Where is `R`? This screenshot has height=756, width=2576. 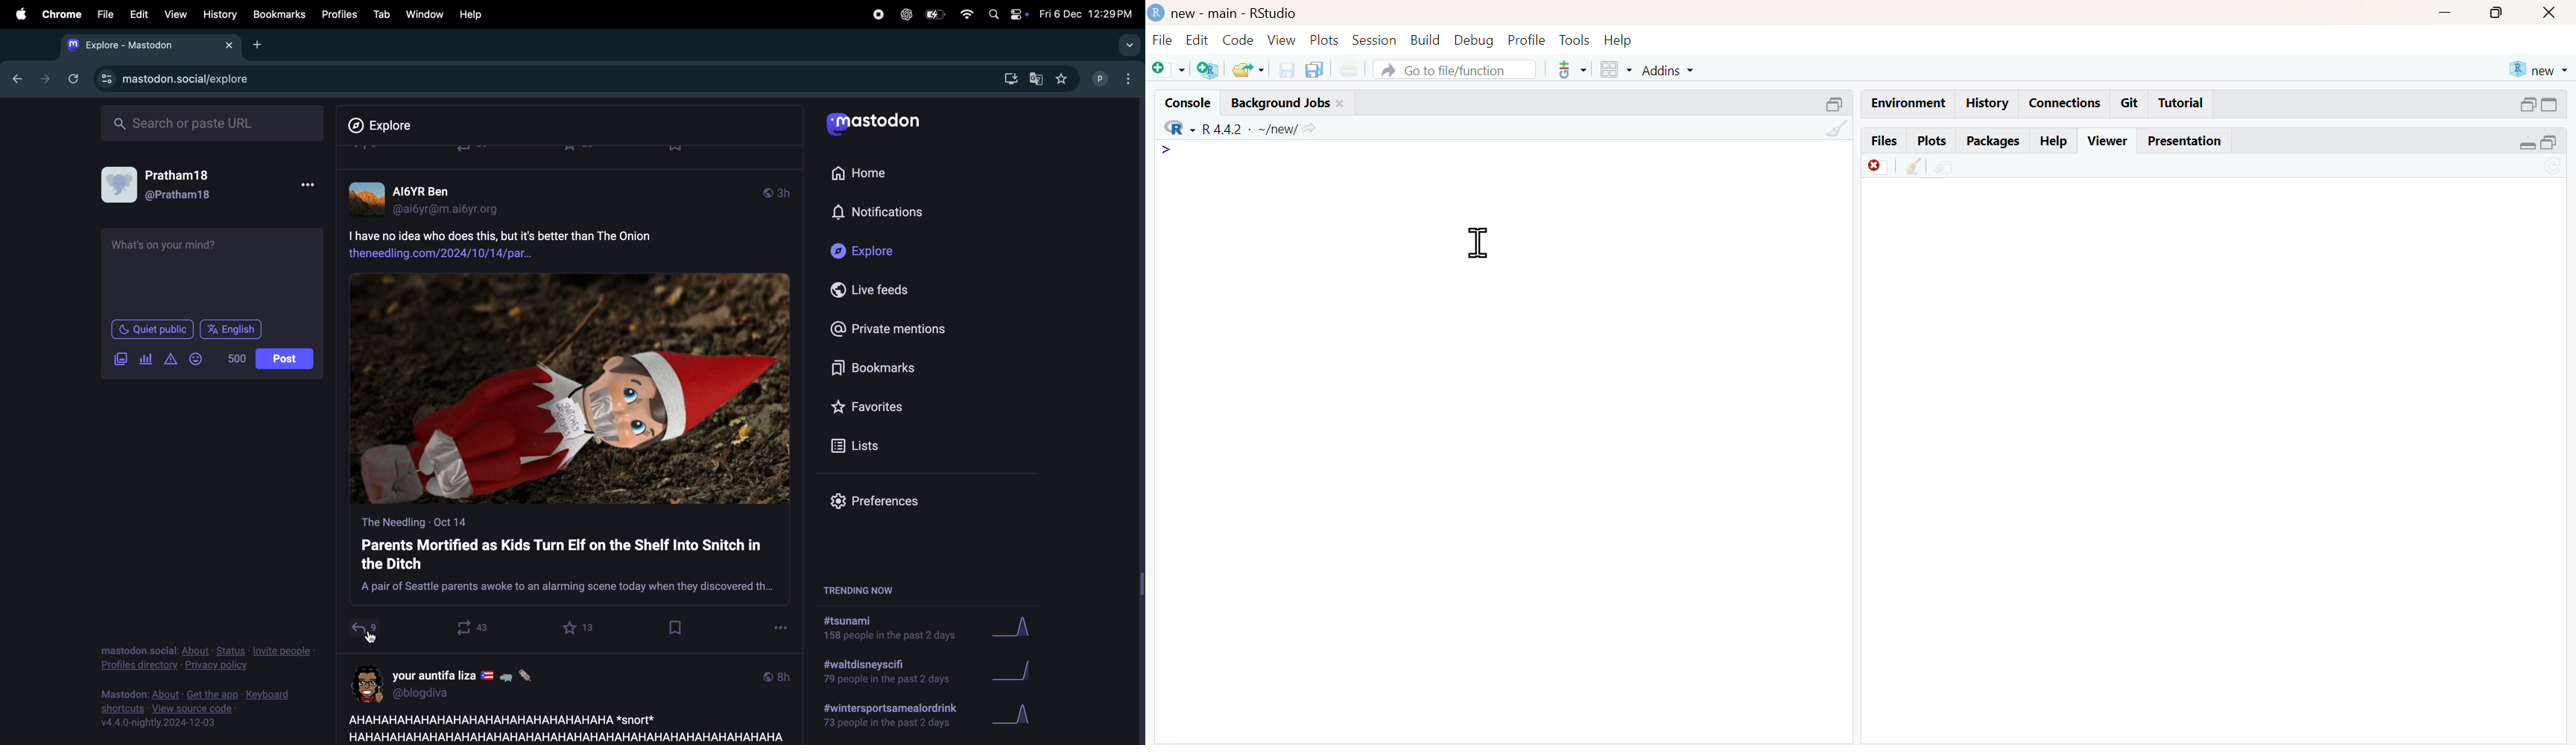 R is located at coordinates (1180, 127).